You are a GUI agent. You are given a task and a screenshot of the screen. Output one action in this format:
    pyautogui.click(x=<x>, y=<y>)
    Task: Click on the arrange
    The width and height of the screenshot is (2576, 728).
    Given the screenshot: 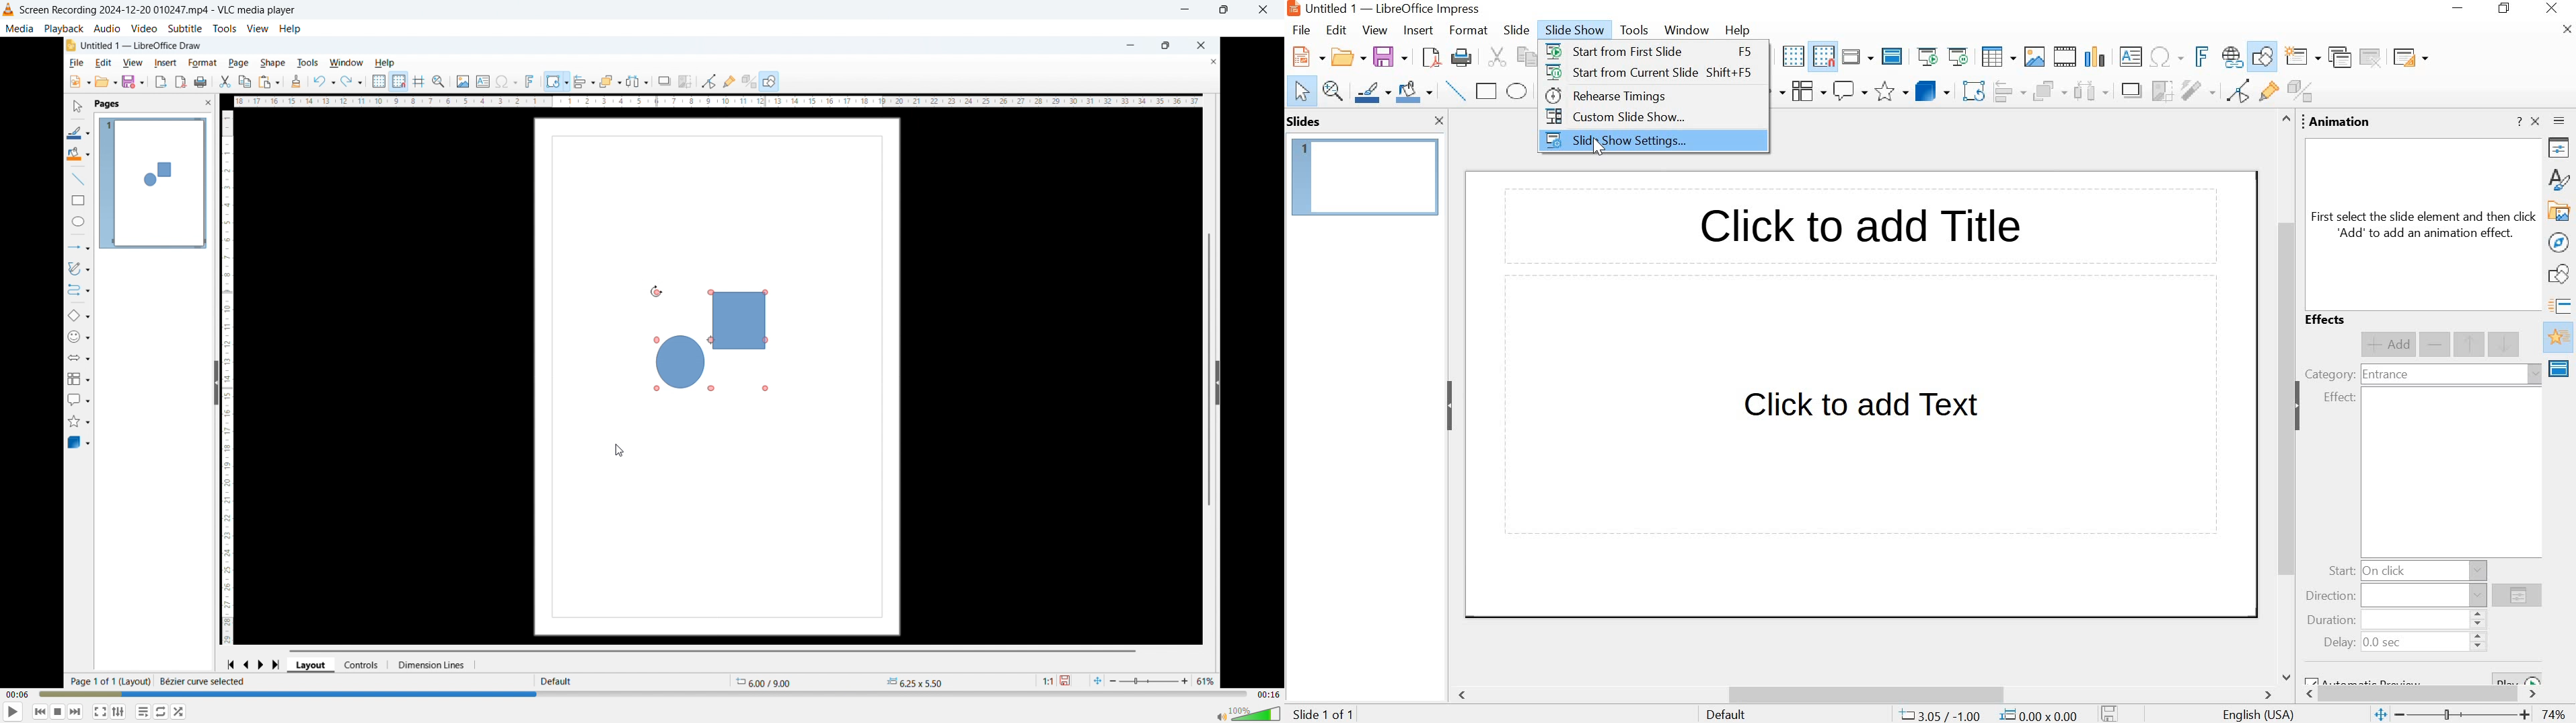 What is the action you would take?
    pyautogui.click(x=2048, y=92)
    